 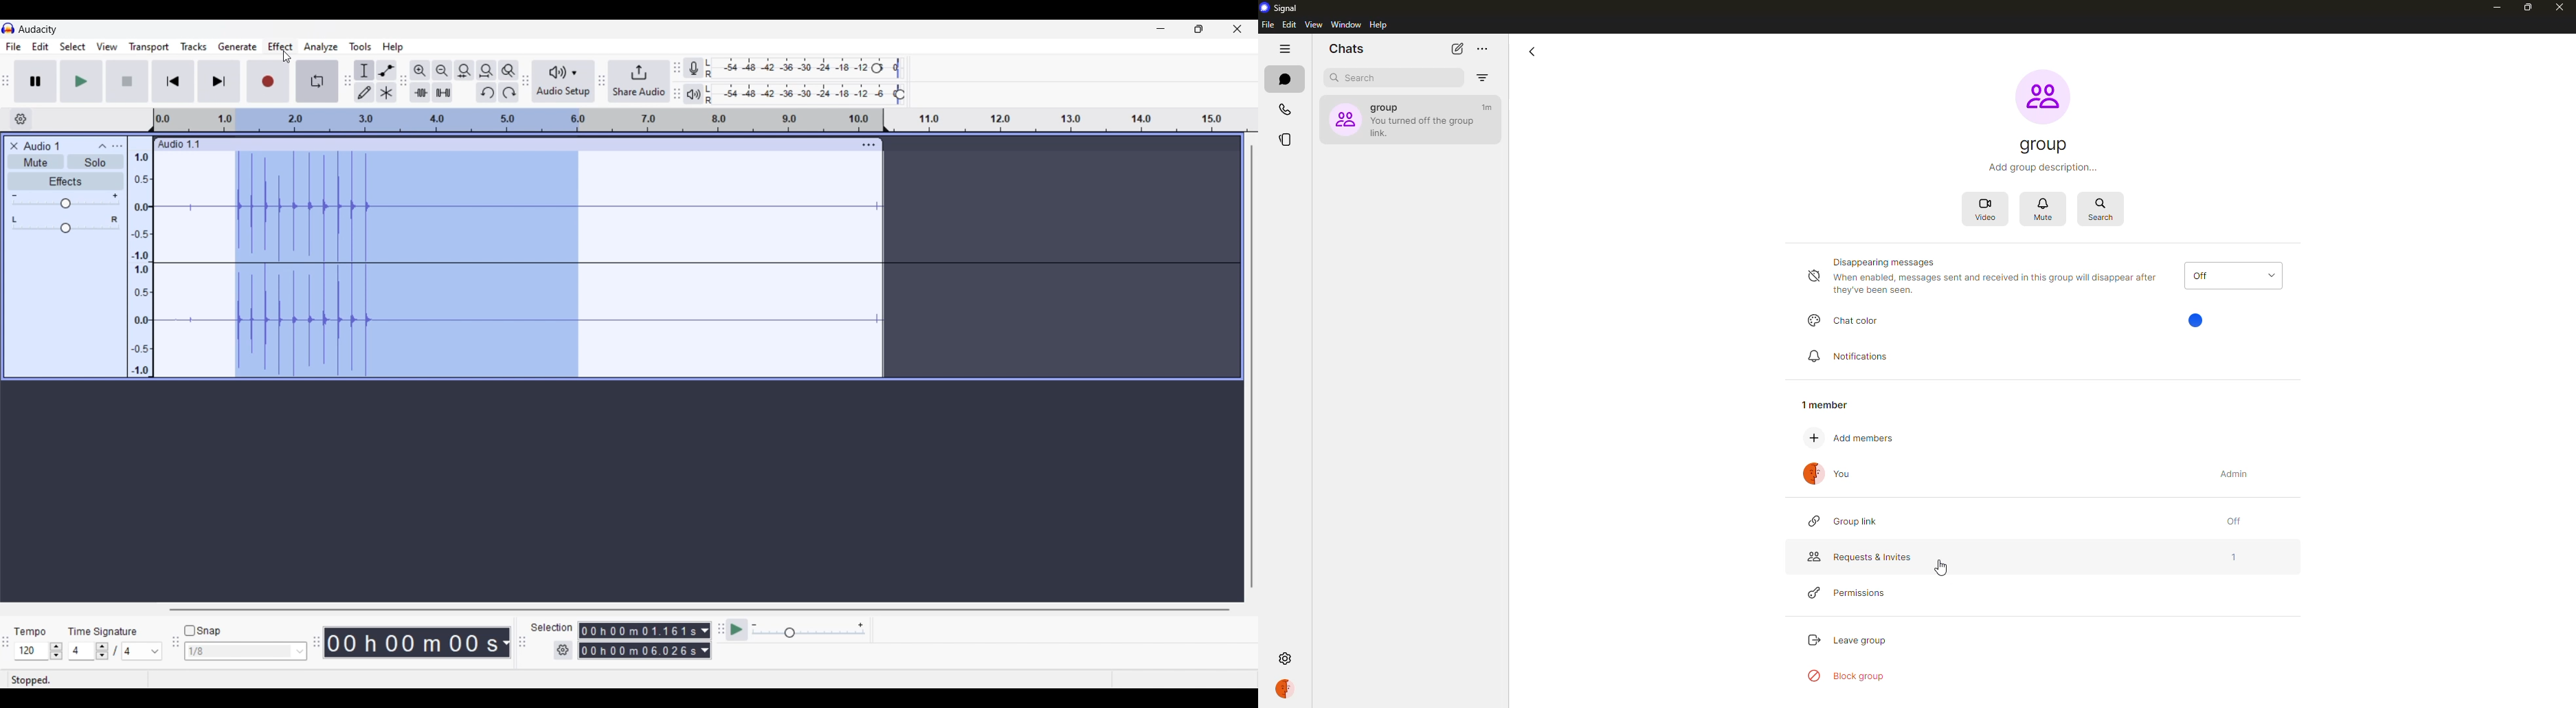 I want to click on Show interface in a smaller tab, so click(x=1199, y=29).